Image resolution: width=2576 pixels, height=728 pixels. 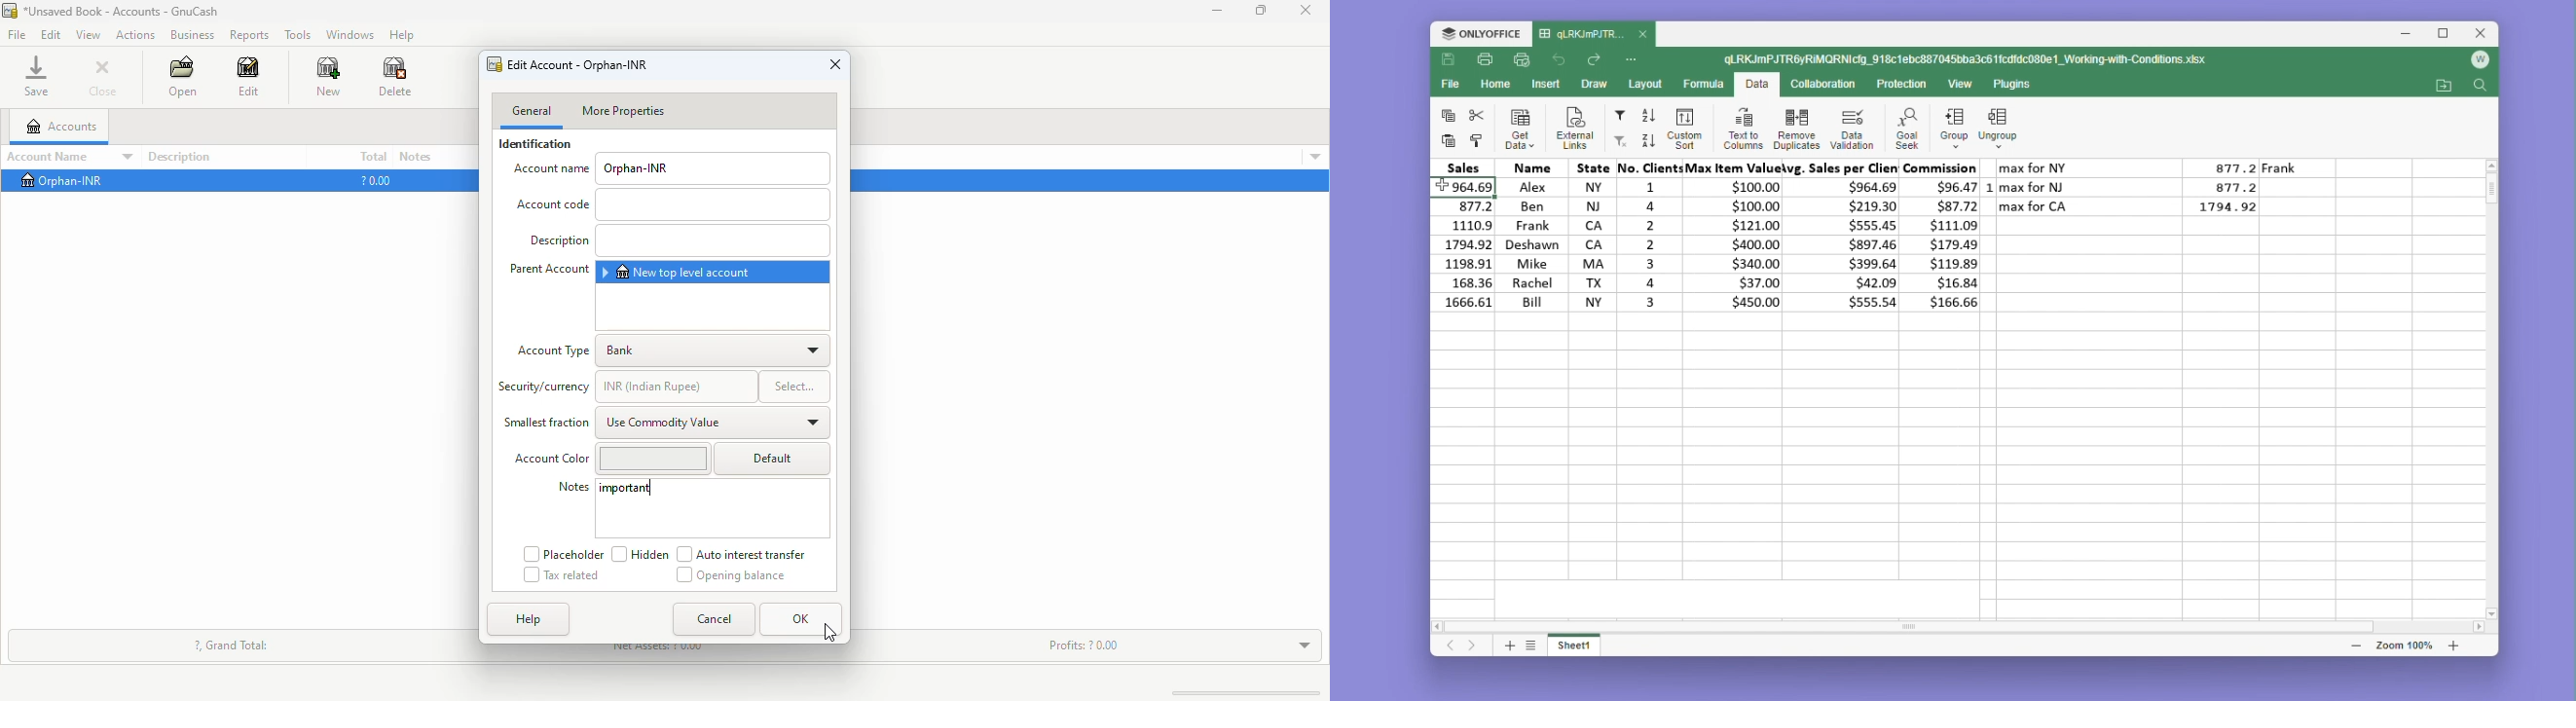 What do you see at coordinates (1452, 646) in the screenshot?
I see `Previous sheet` at bounding box center [1452, 646].